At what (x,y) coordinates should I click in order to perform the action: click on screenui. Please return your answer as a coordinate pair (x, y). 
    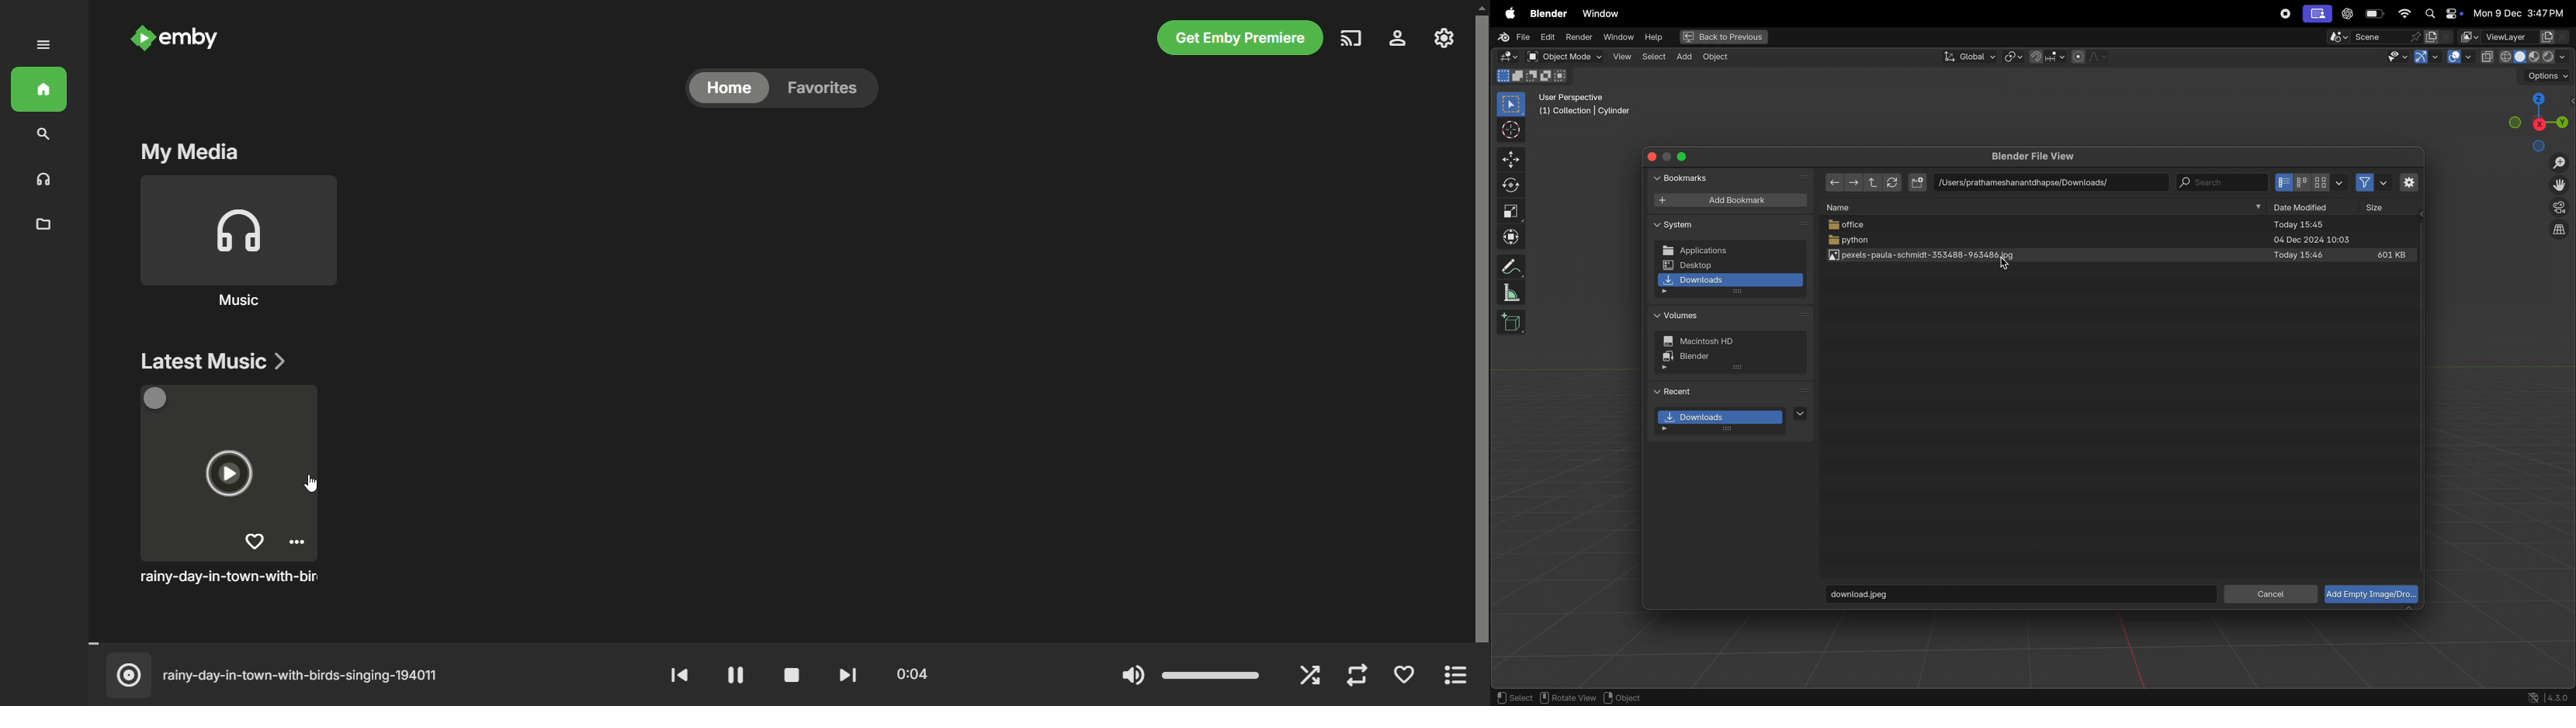
    Looking at the image, I should click on (2317, 13).